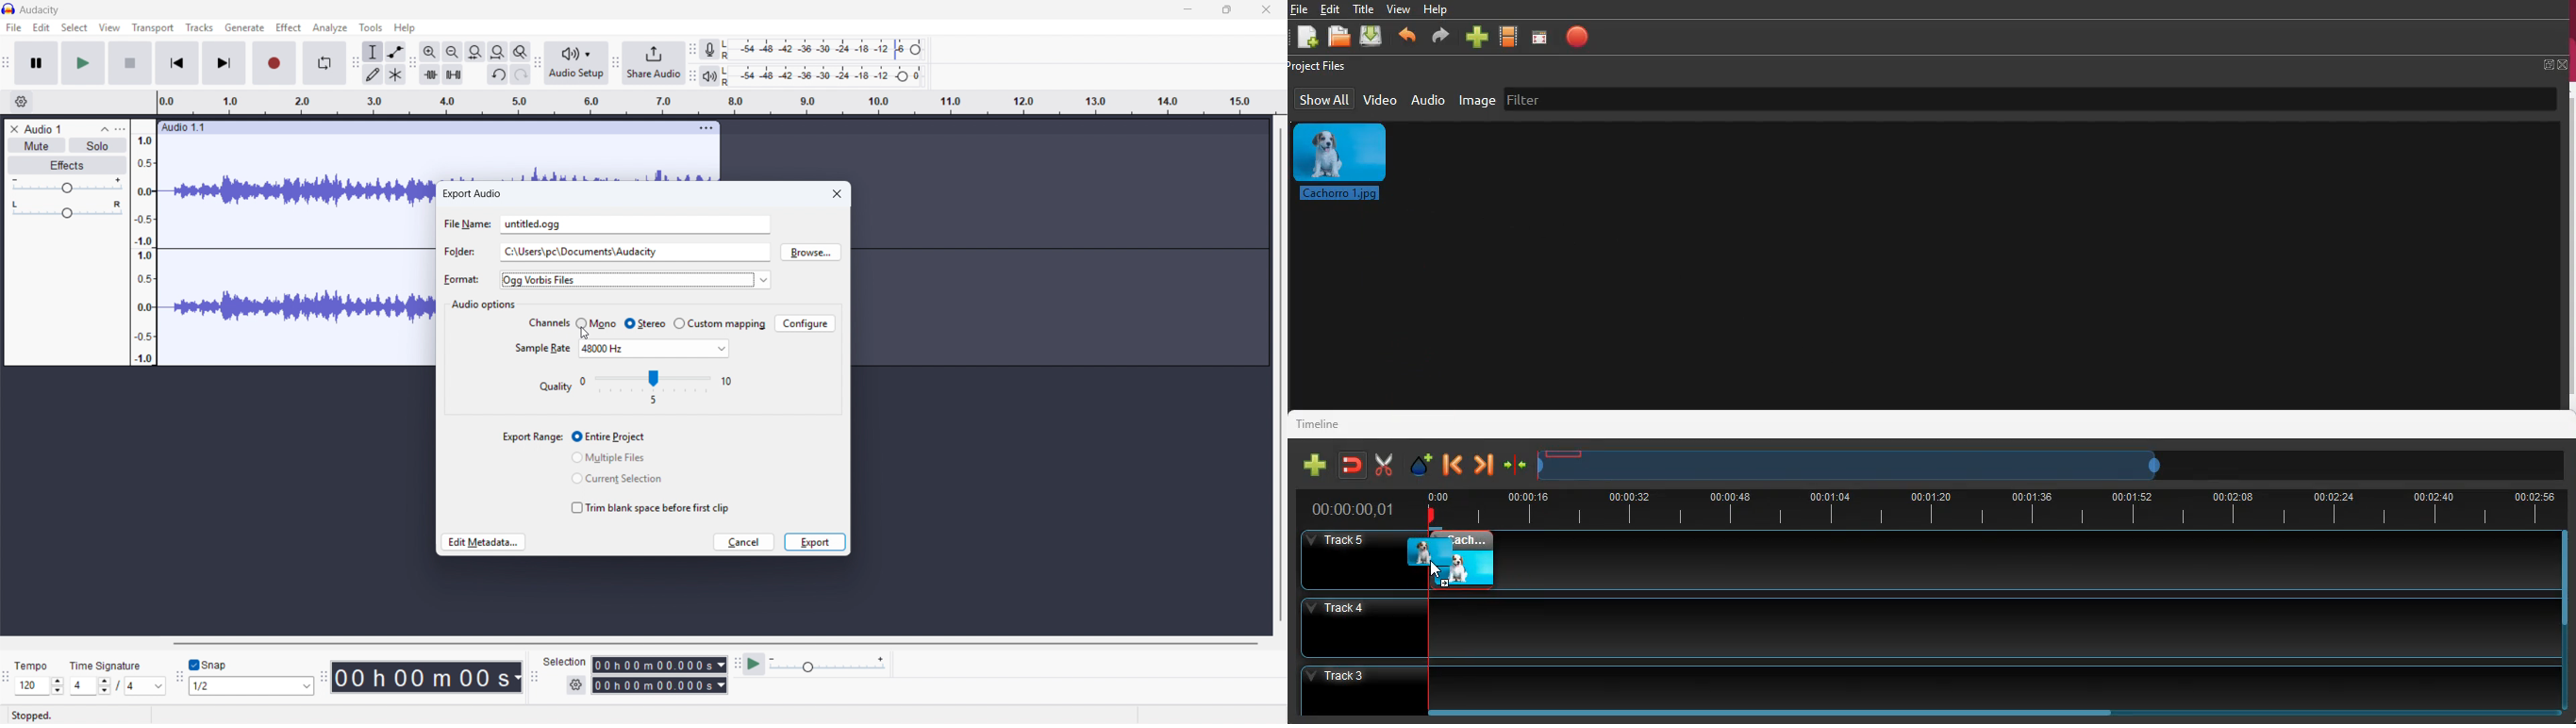 The image size is (2576, 728). What do you see at coordinates (274, 63) in the screenshot?
I see `Record ` at bounding box center [274, 63].